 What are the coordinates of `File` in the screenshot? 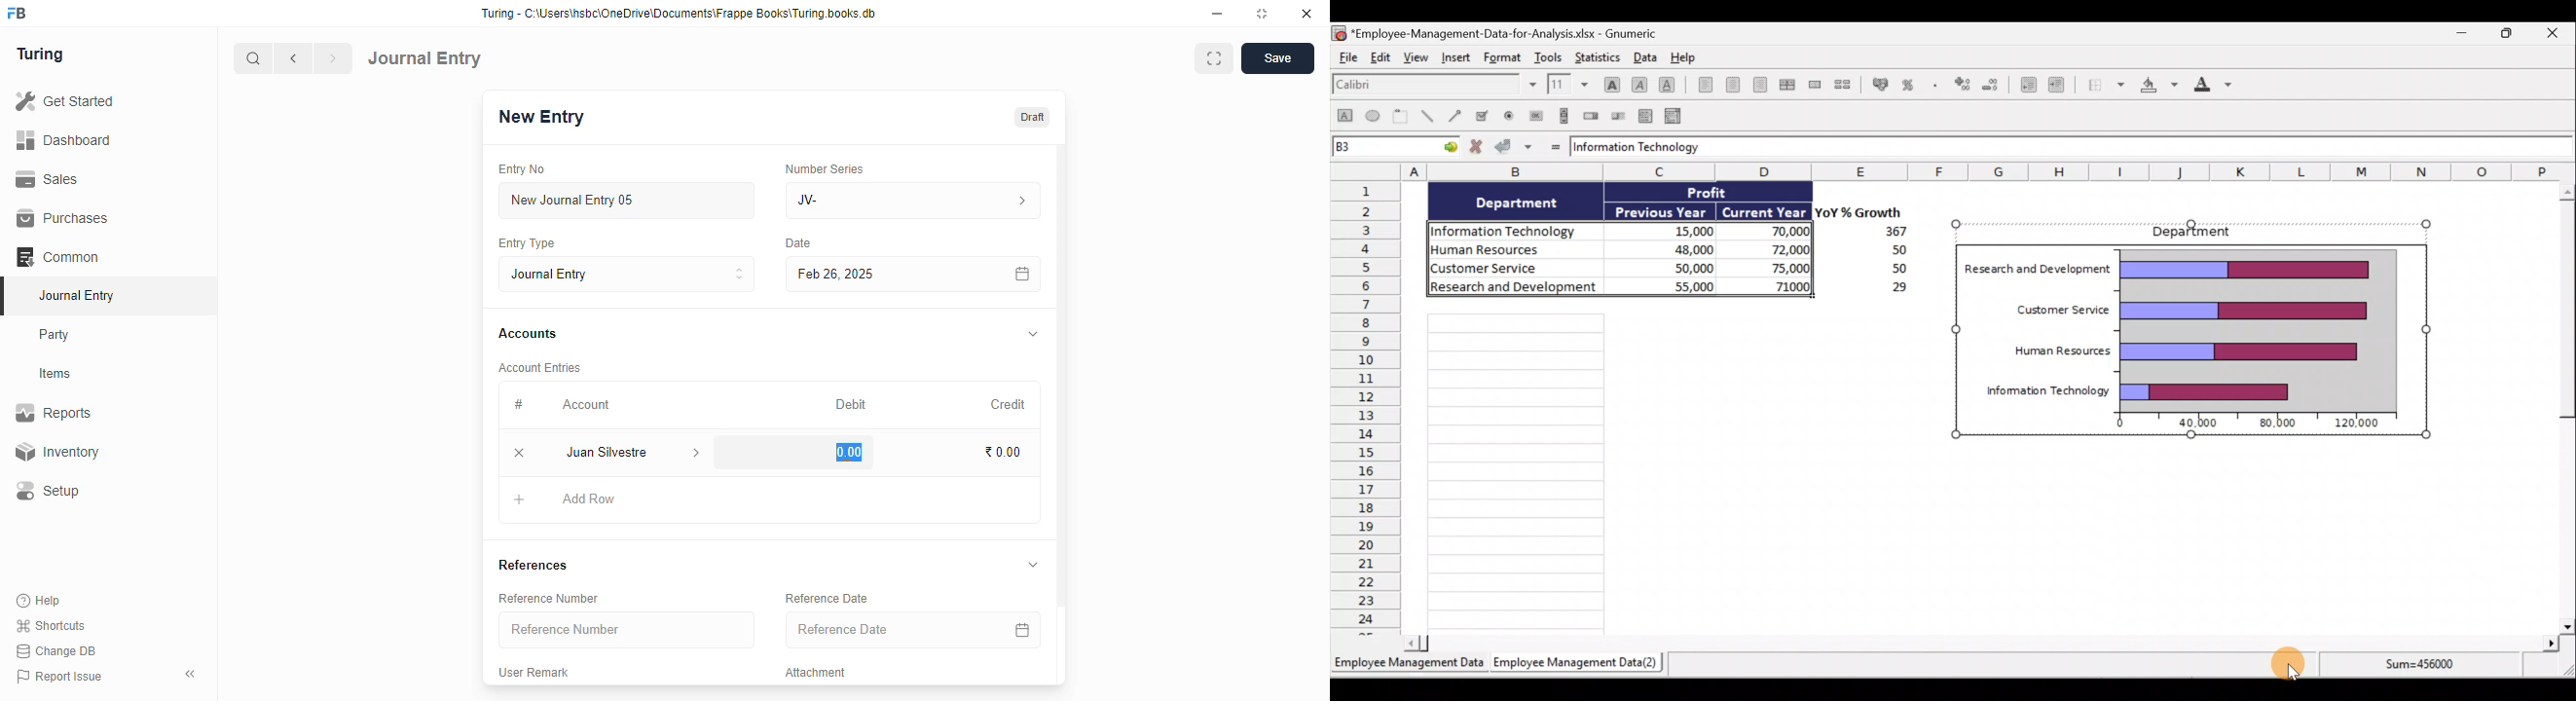 It's located at (1348, 60).